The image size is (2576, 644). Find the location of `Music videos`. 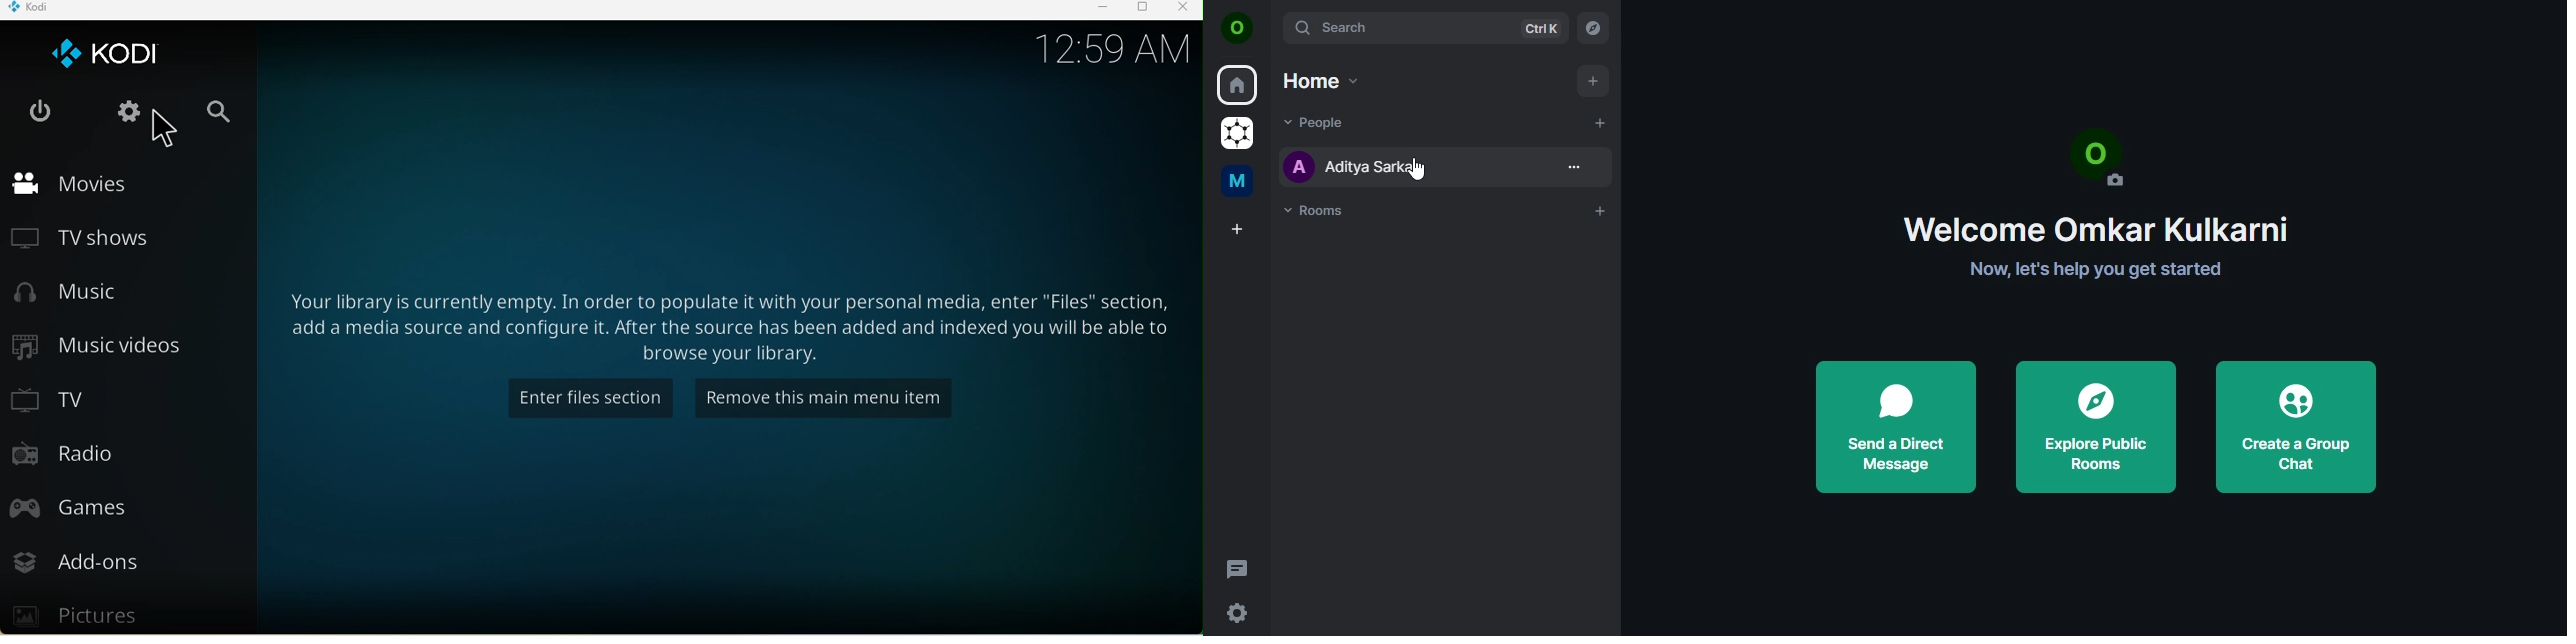

Music videos is located at coordinates (103, 345).